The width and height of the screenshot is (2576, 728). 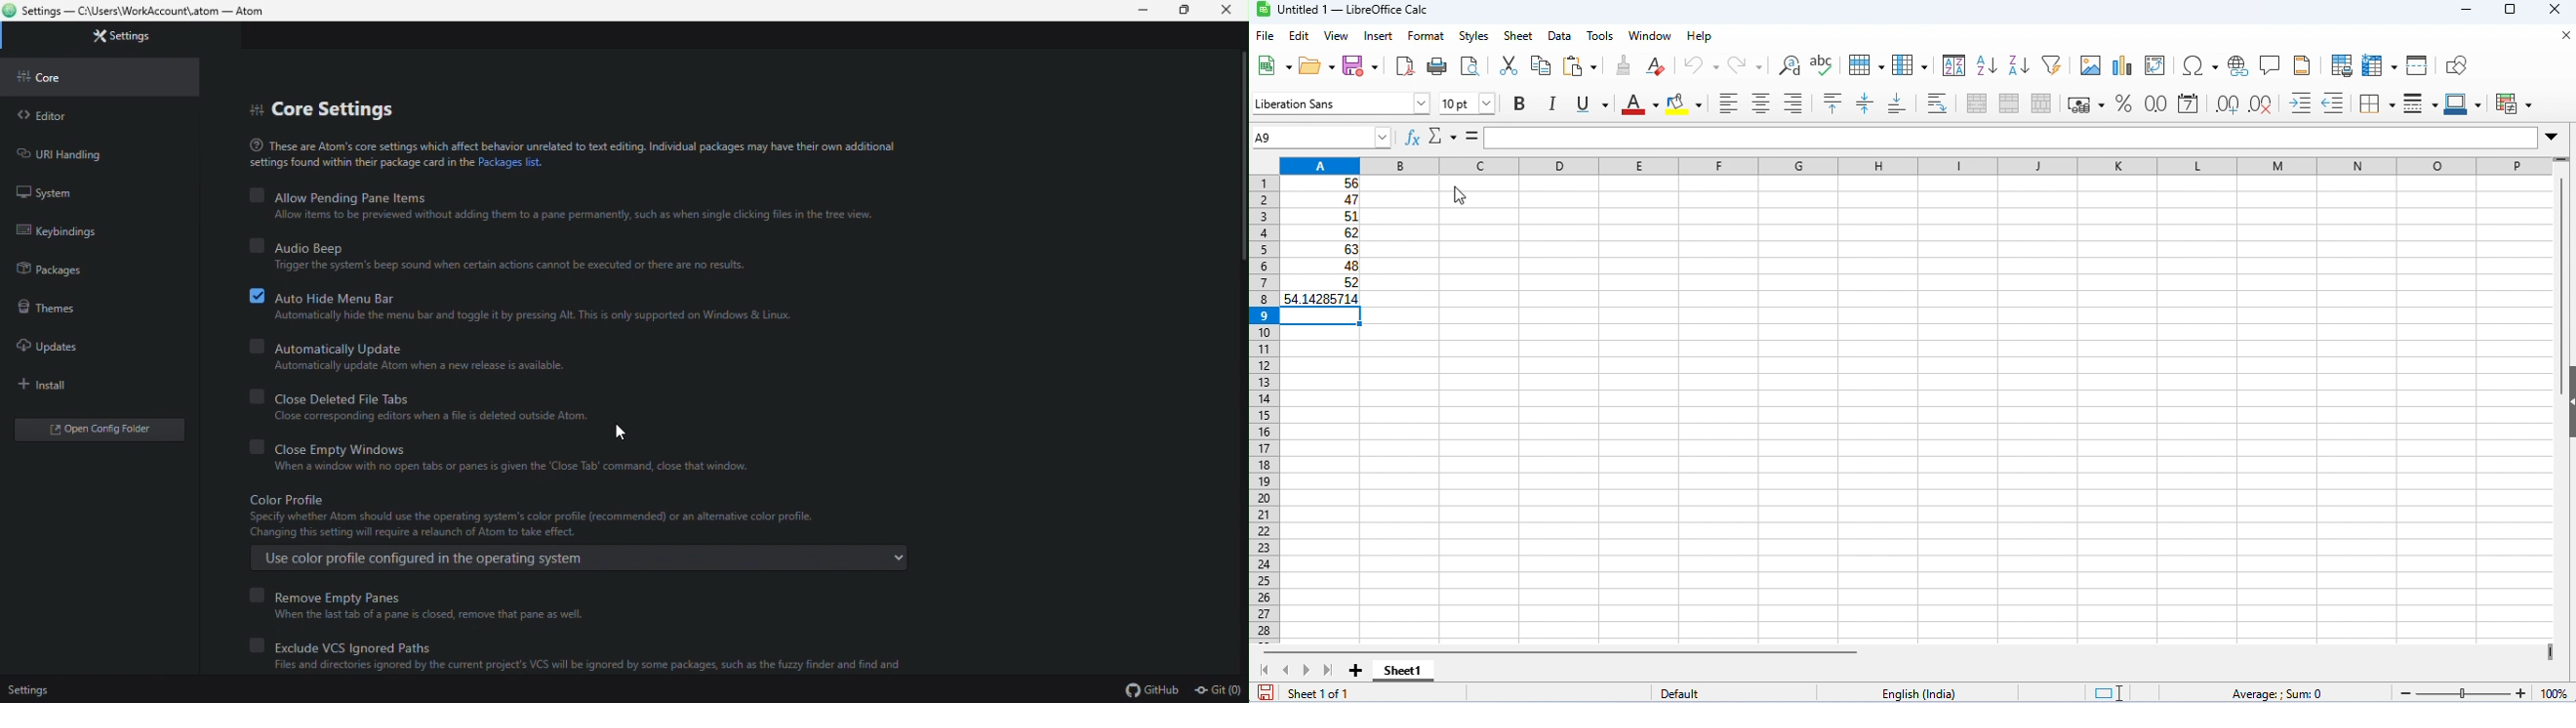 What do you see at coordinates (2562, 264) in the screenshot?
I see `vertical scroll bar` at bounding box center [2562, 264].